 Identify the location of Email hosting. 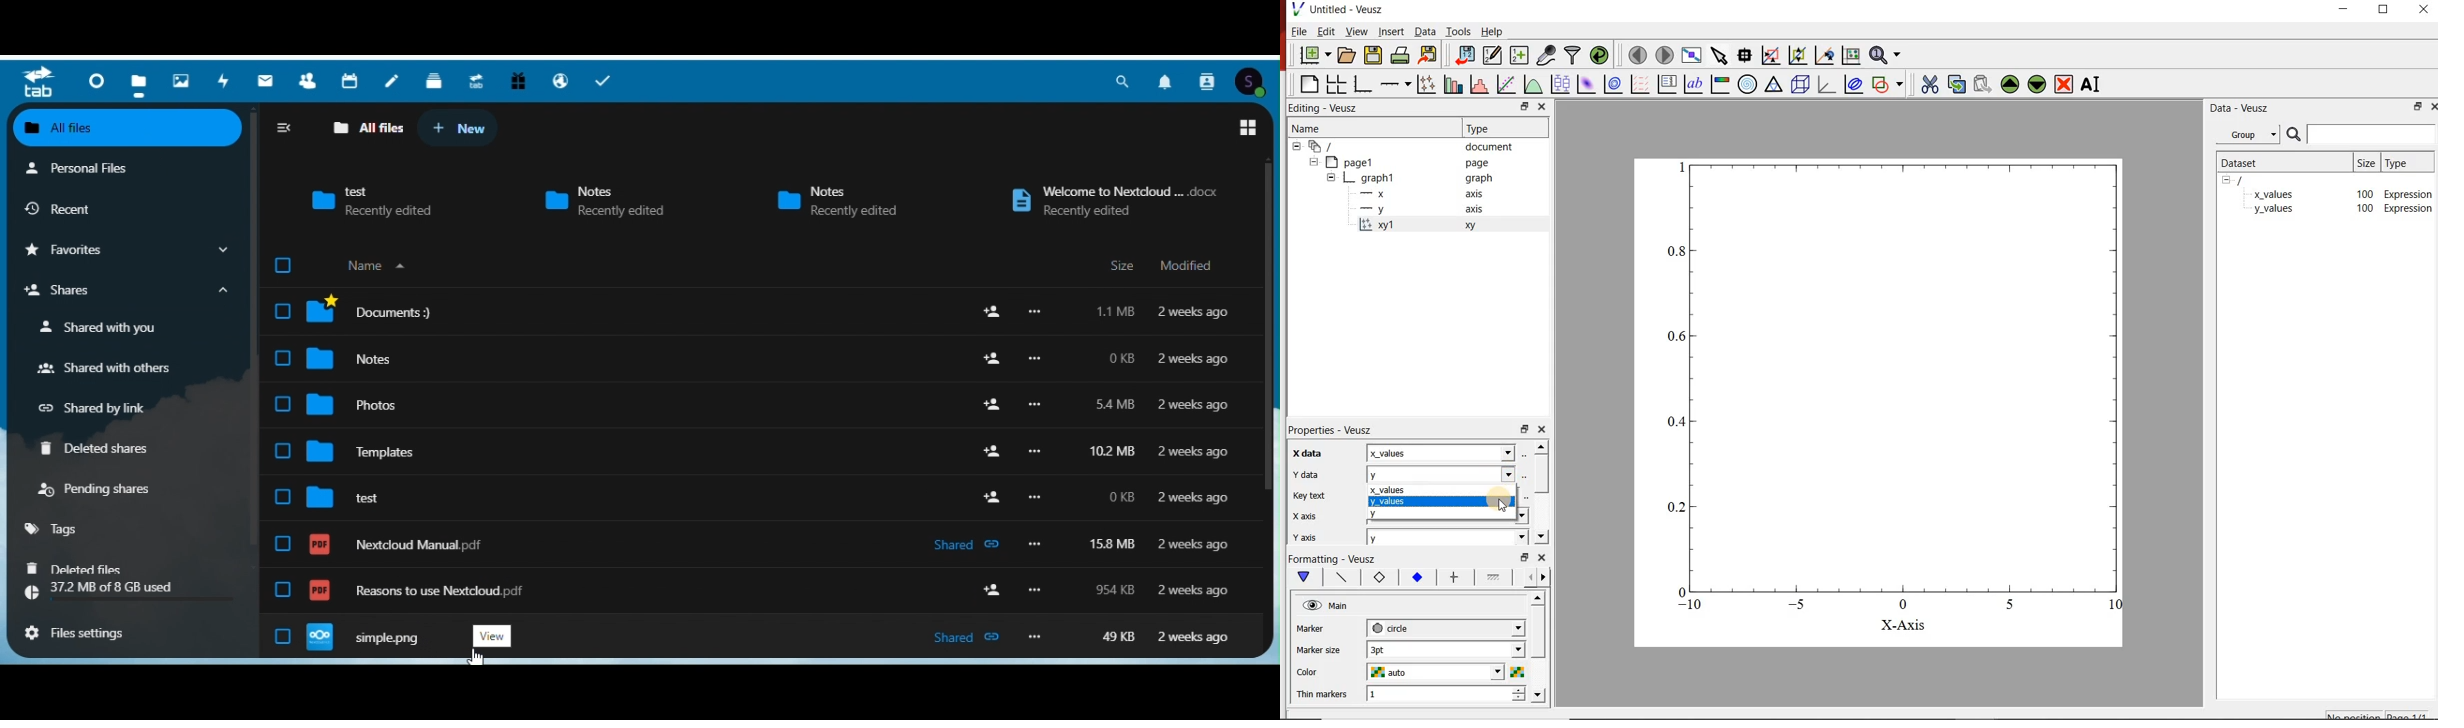
(561, 78).